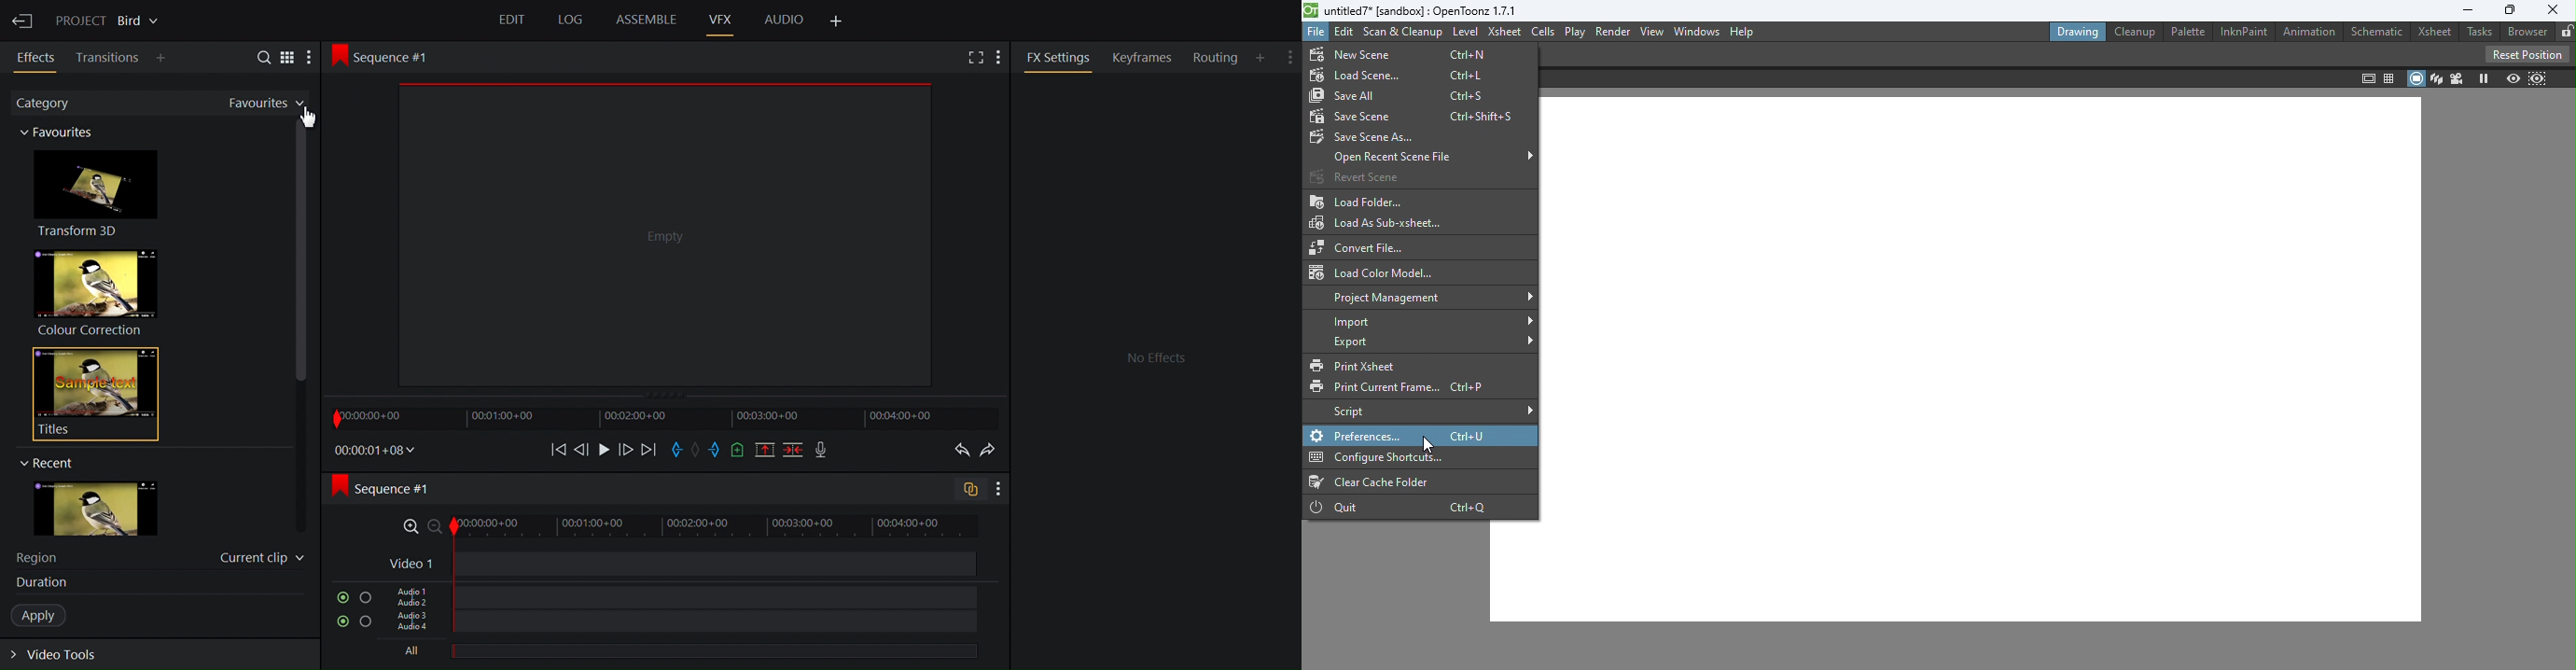 The image size is (2576, 672). What do you see at coordinates (1292, 54) in the screenshot?
I see `Show settings menu` at bounding box center [1292, 54].